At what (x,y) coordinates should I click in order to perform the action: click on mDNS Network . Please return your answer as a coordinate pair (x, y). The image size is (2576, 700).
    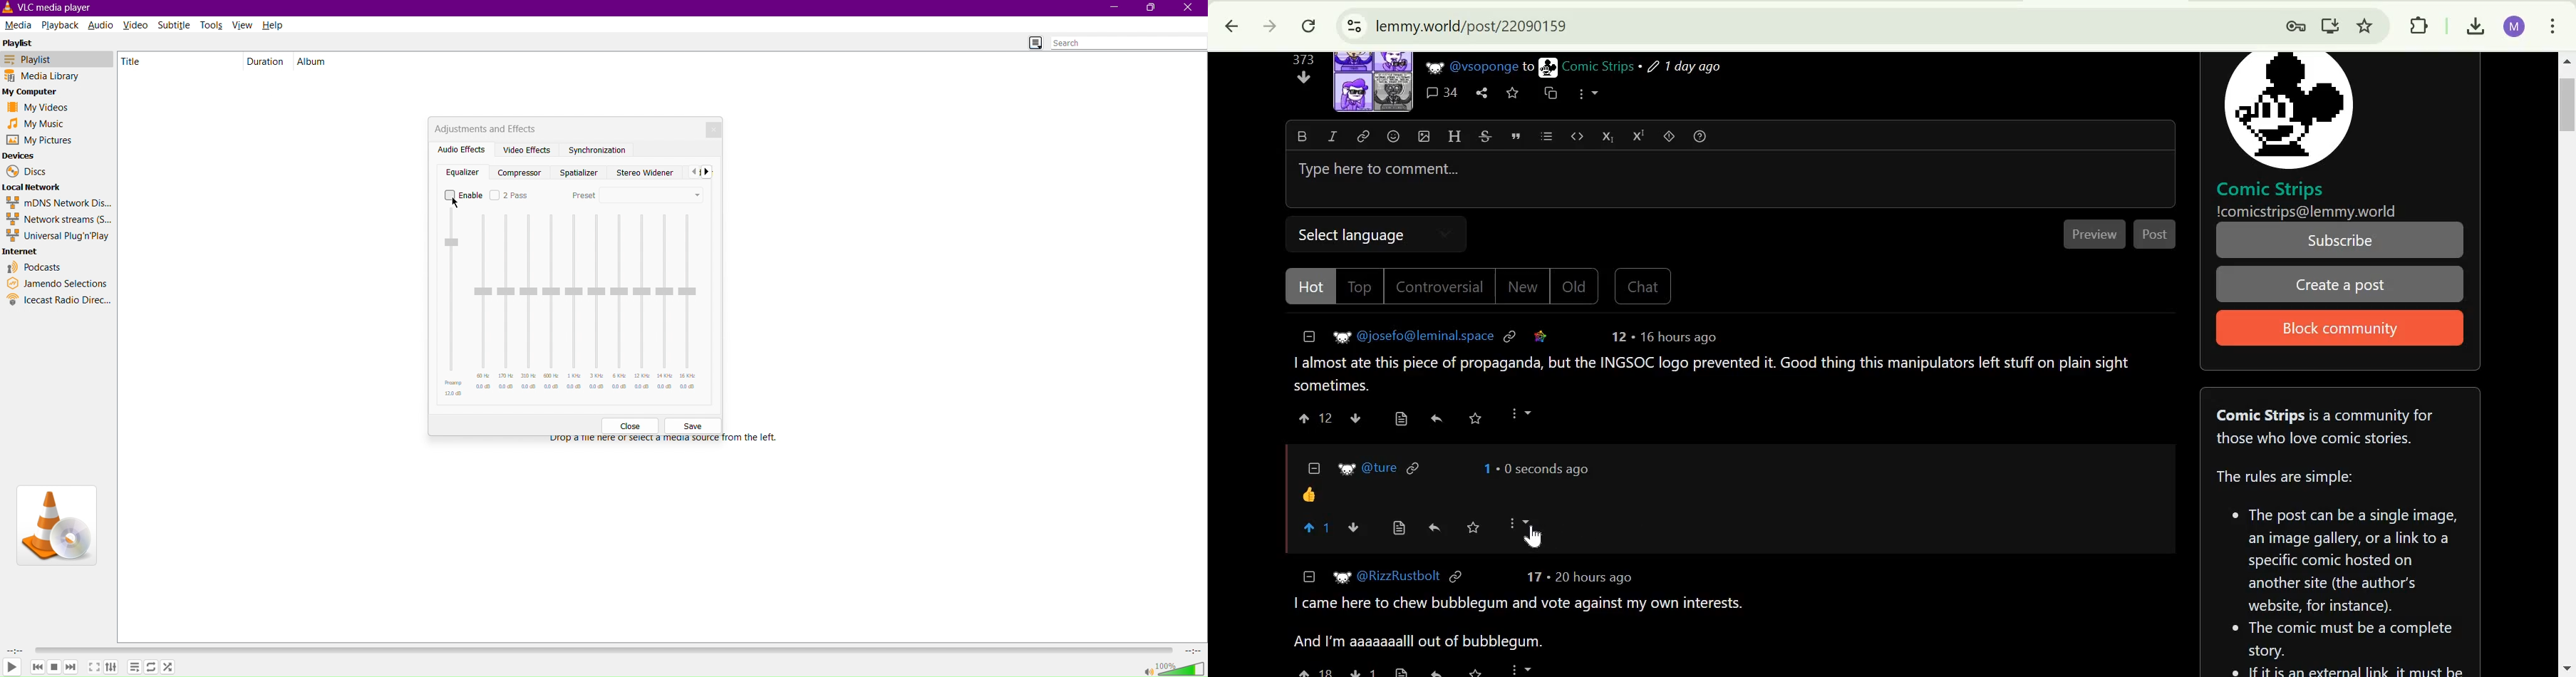
    Looking at the image, I should click on (60, 203).